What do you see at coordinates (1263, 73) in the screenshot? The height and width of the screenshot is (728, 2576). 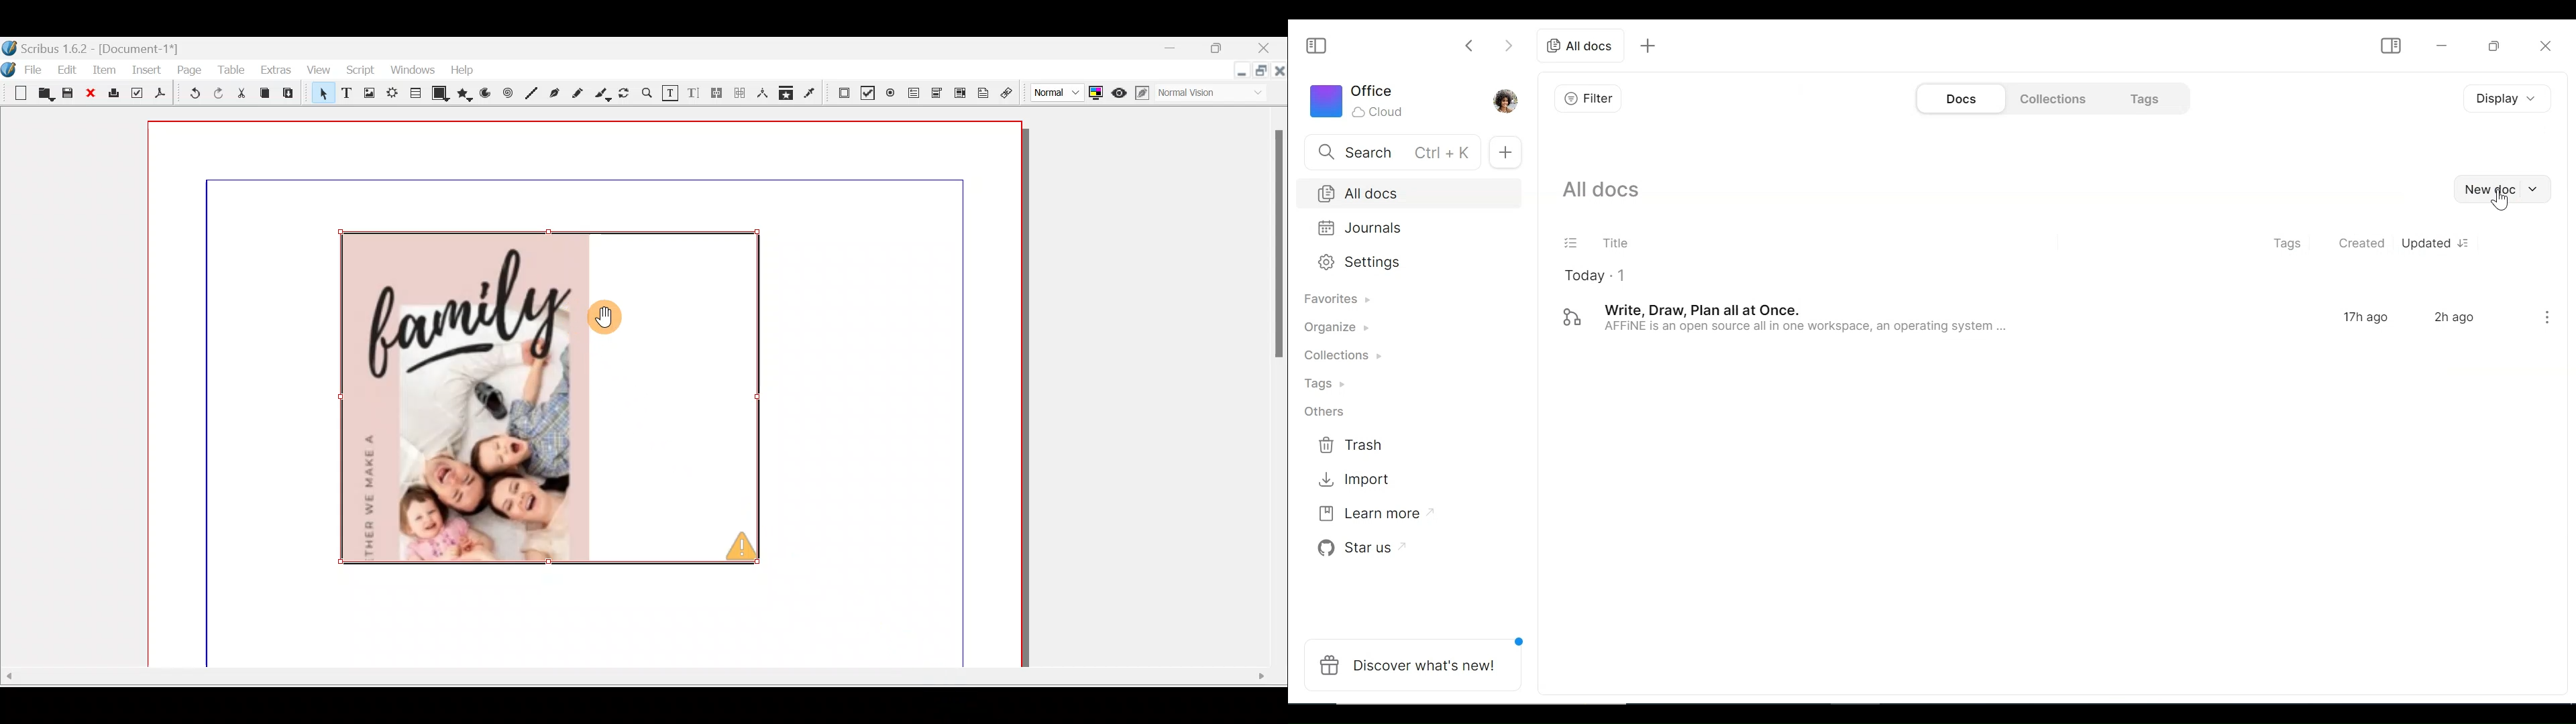 I see `Maximise` at bounding box center [1263, 73].